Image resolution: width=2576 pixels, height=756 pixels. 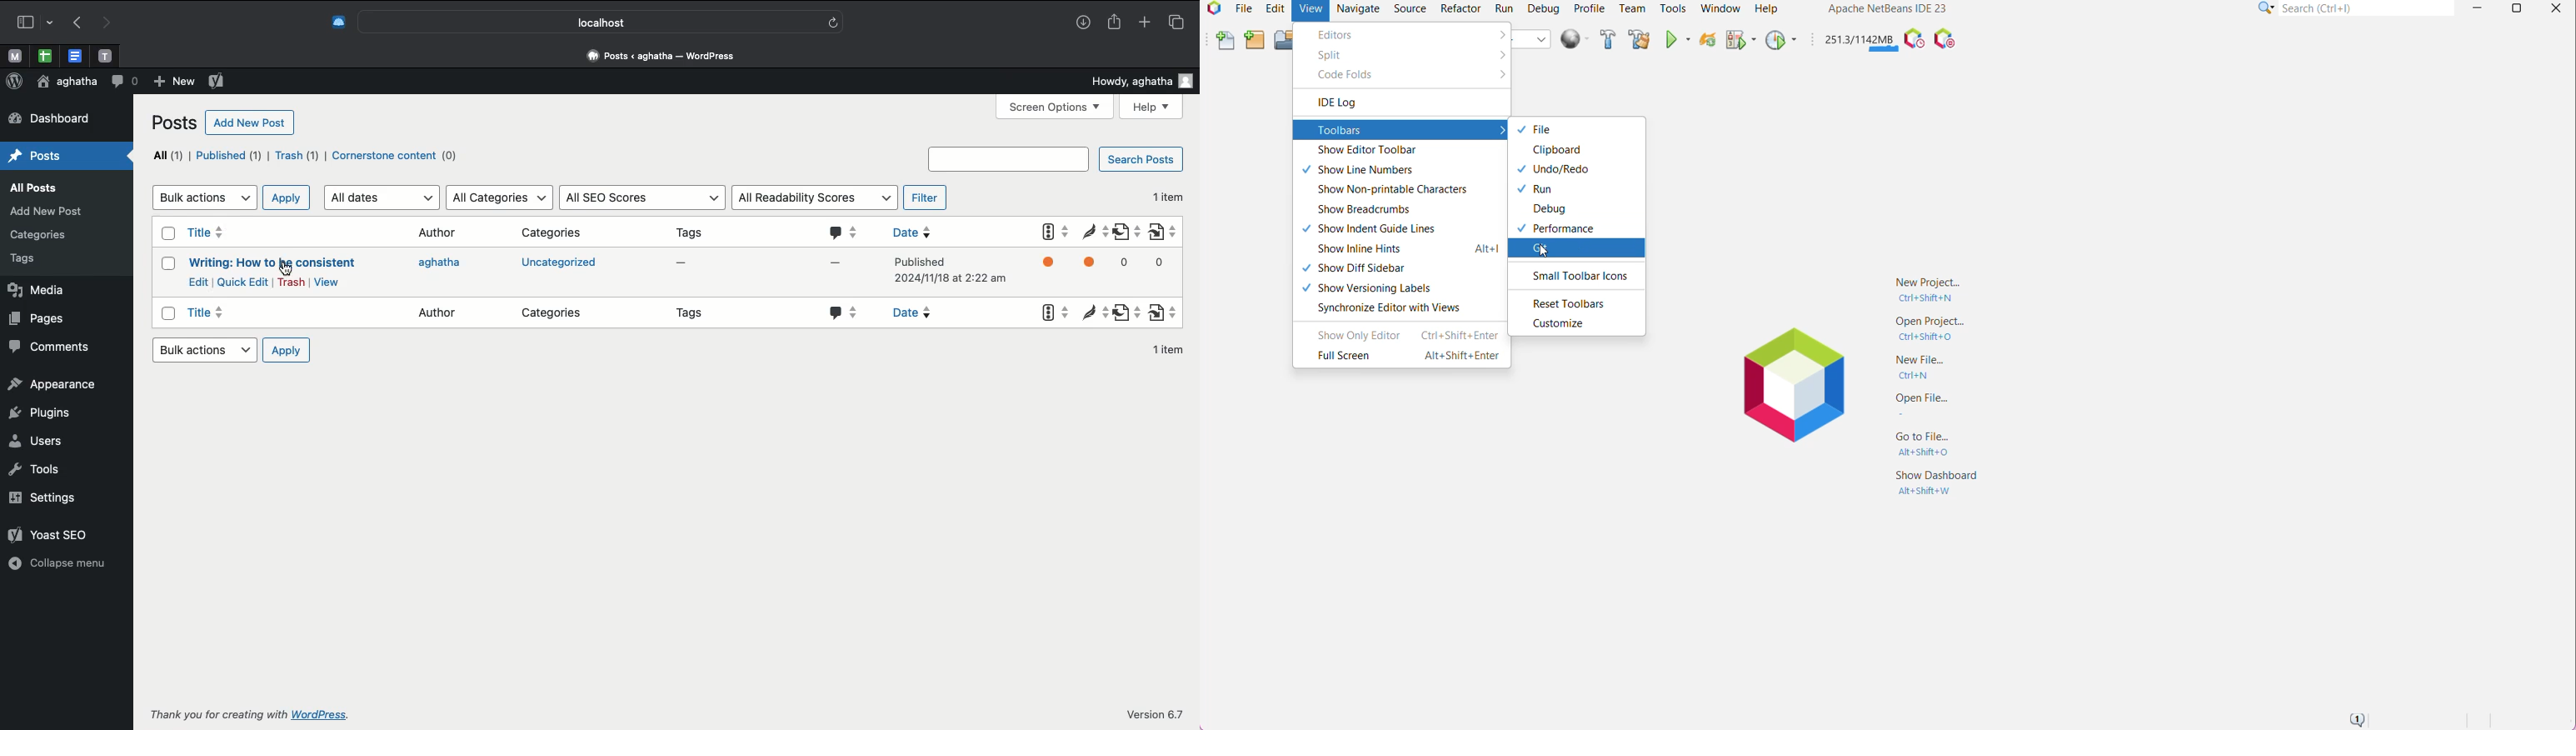 I want to click on Restore Down, so click(x=2514, y=9).